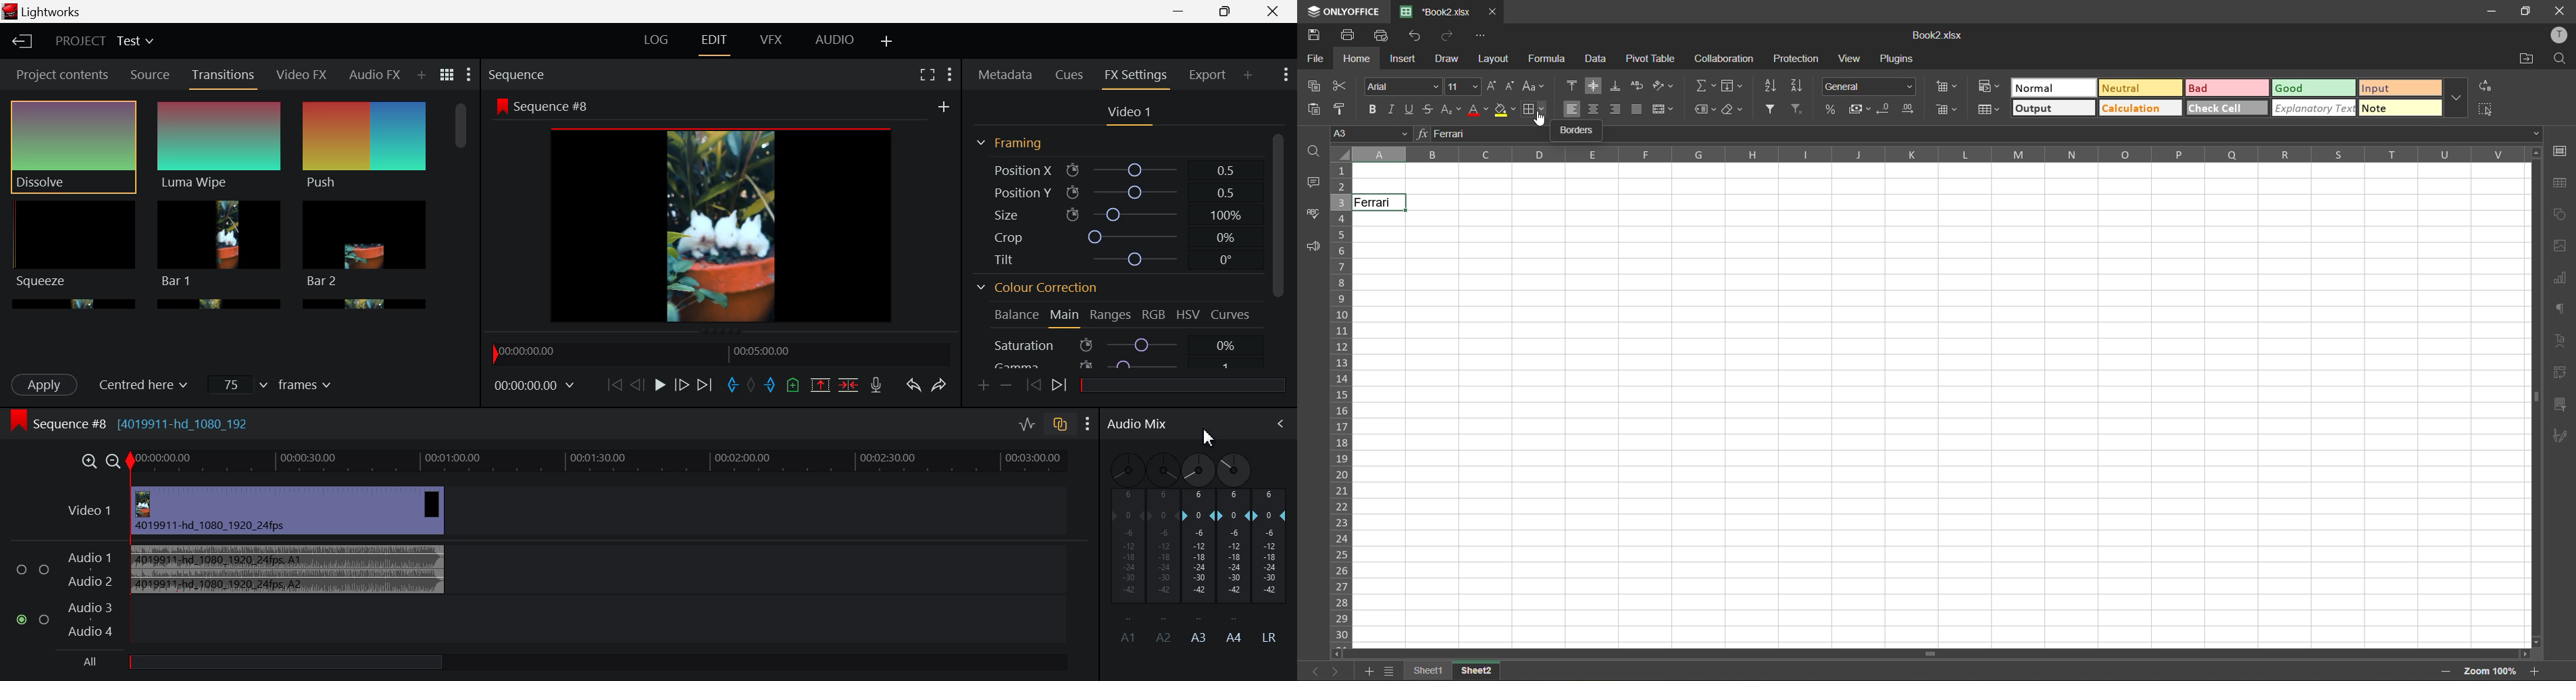 Image resolution: width=2576 pixels, height=700 pixels. What do you see at coordinates (2054, 87) in the screenshot?
I see `normal` at bounding box center [2054, 87].